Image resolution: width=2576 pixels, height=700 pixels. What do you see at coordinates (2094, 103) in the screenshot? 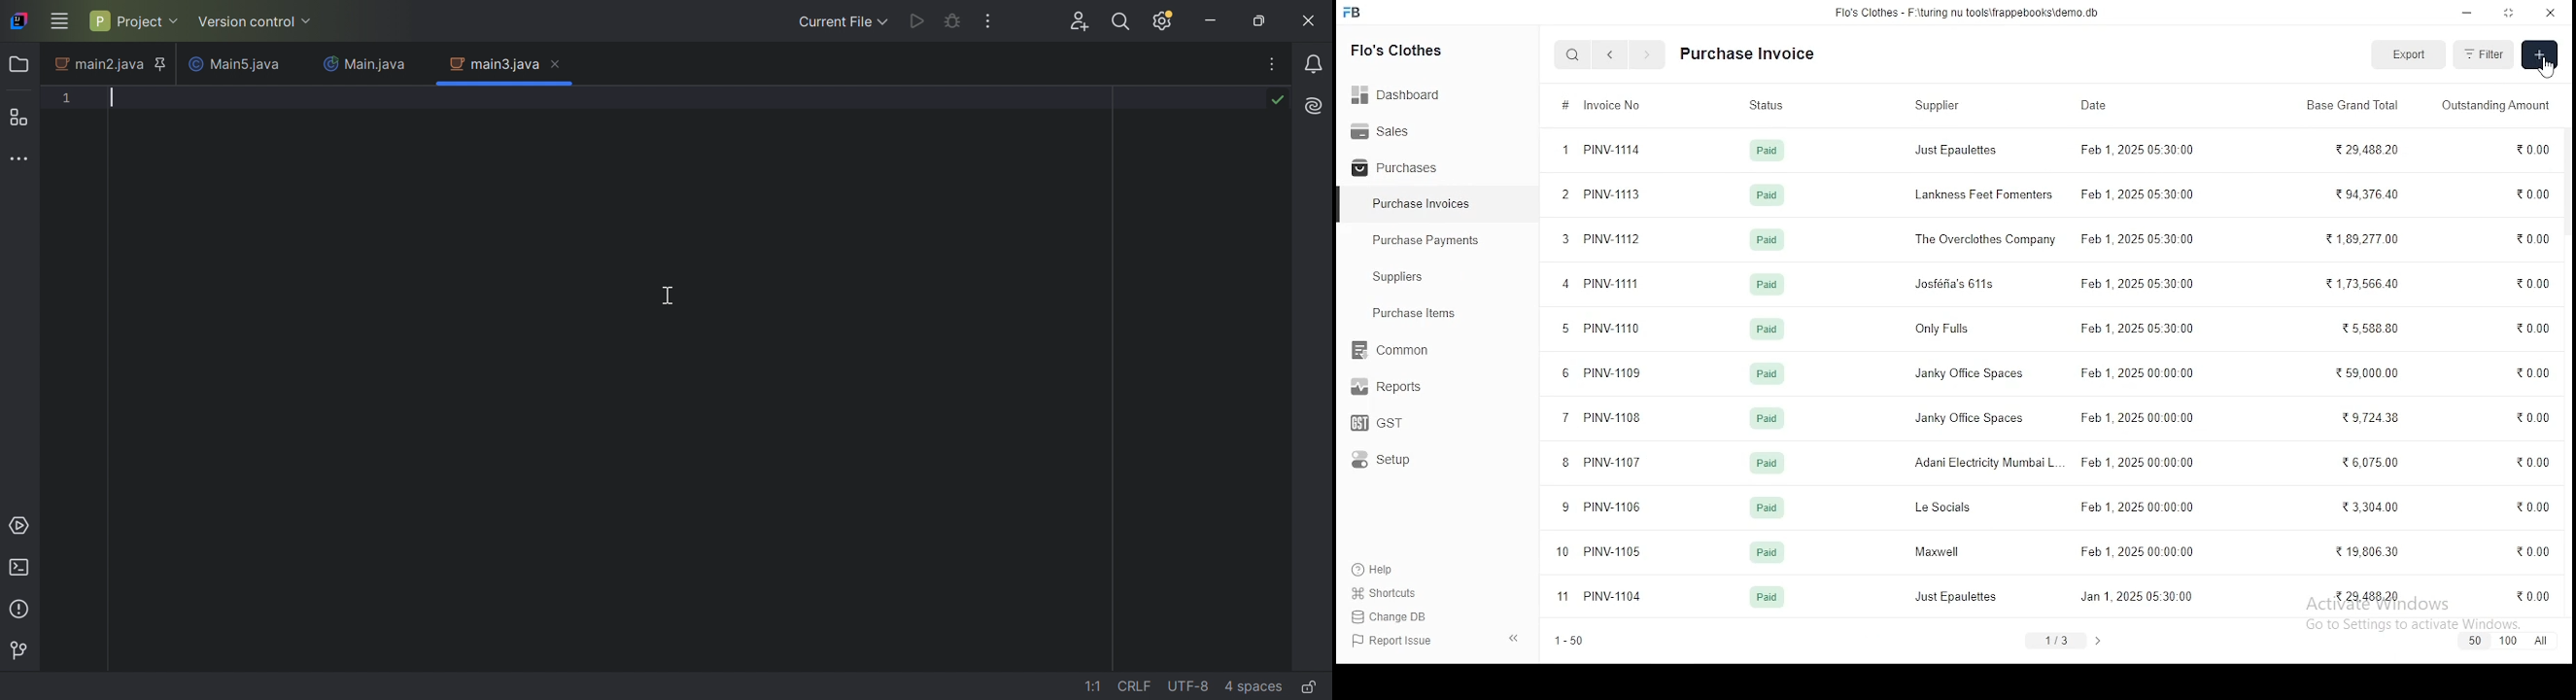
I see `date` at bounding box center [2094, 103].